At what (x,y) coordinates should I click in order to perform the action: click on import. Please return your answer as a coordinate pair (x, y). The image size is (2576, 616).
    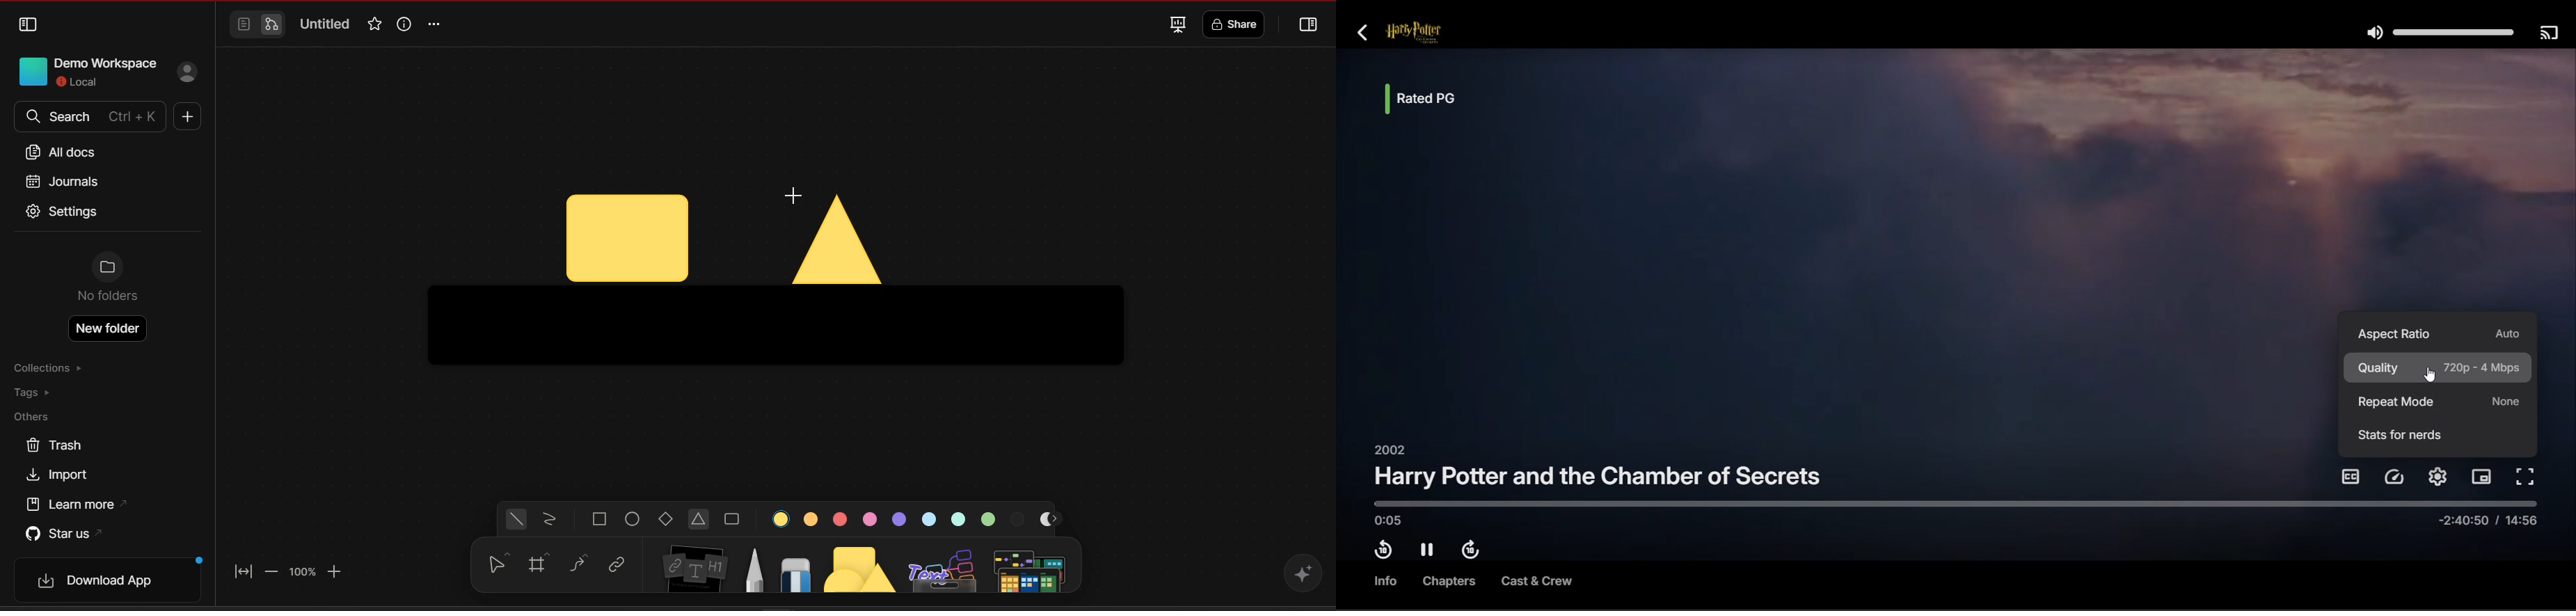
    Looking at the image, I should click on (63, 475).